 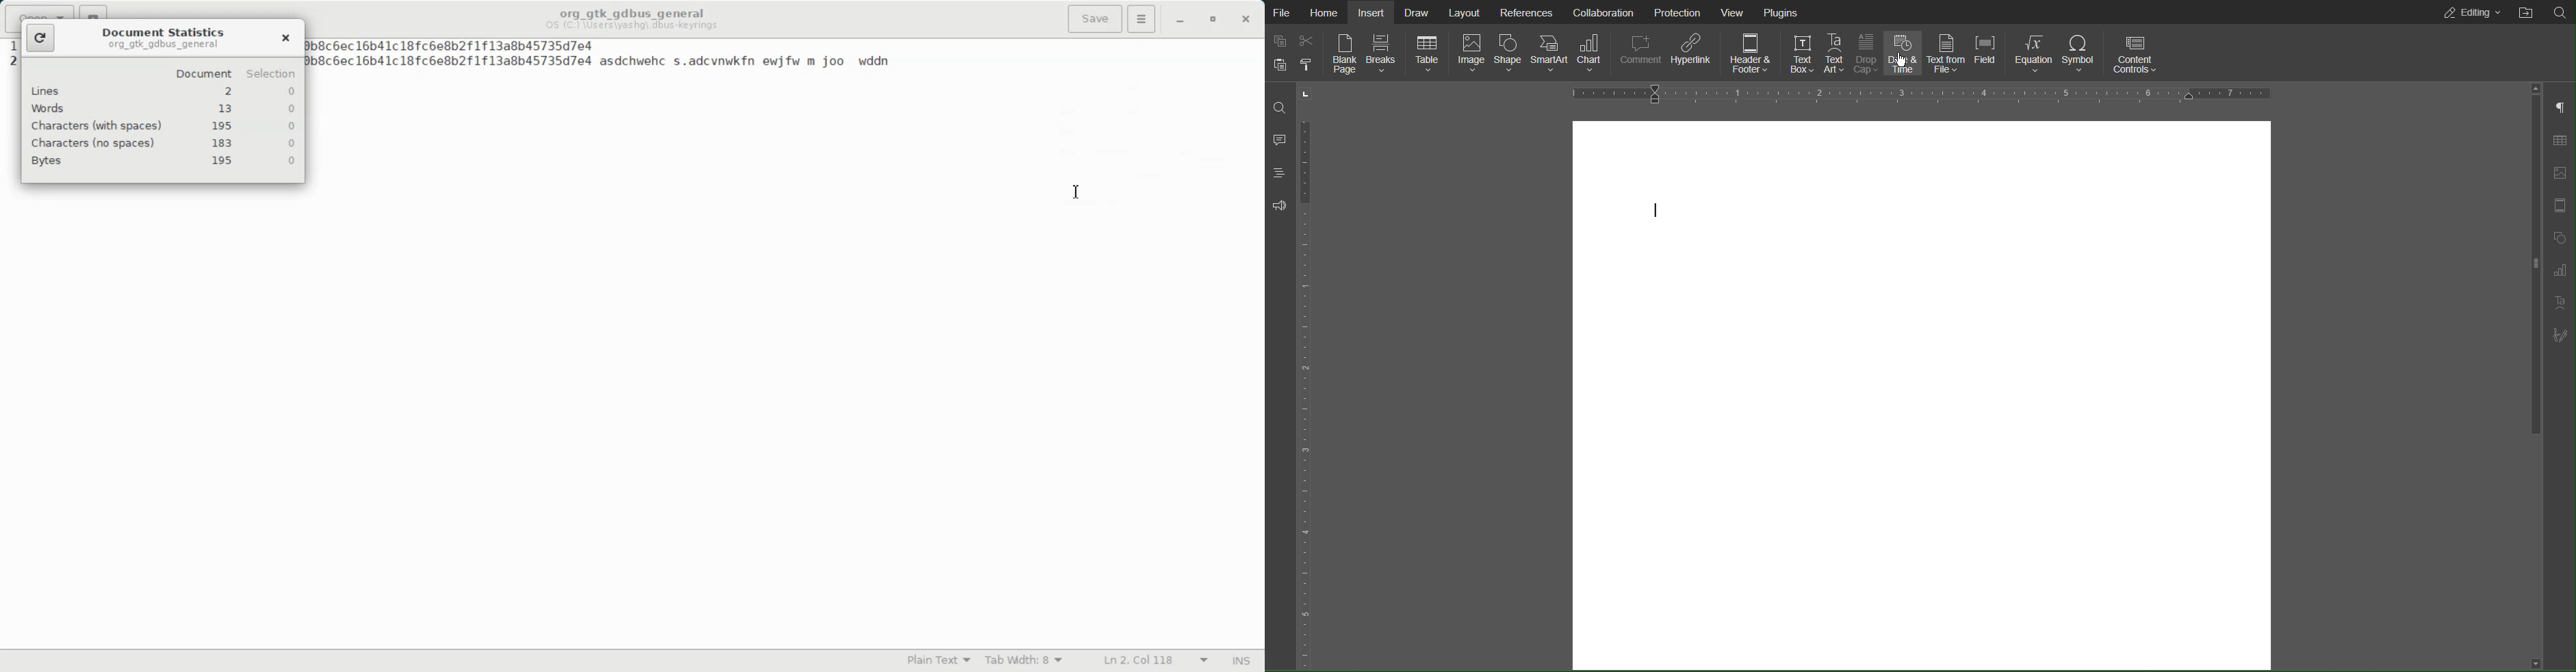 I want to click on Comment, so click(x=1643, y=53).